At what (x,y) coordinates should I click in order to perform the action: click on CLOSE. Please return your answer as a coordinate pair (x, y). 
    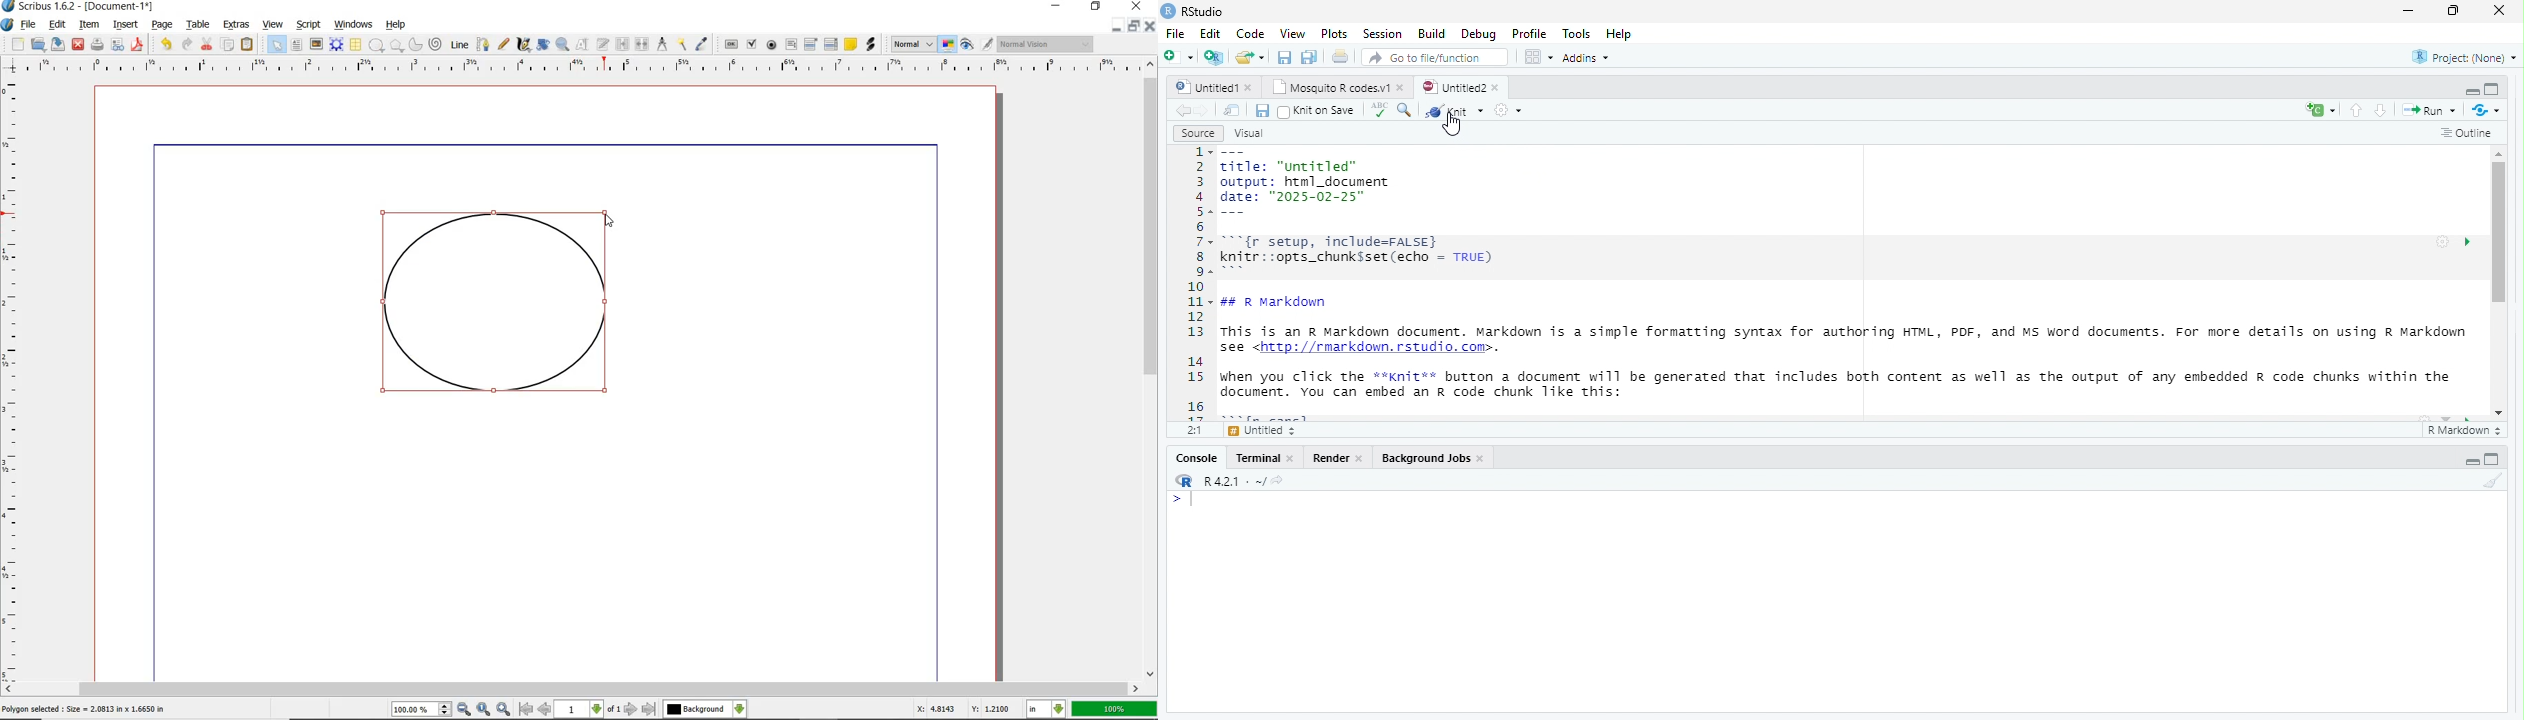
    Looking at the image, I should click on (78, 45).